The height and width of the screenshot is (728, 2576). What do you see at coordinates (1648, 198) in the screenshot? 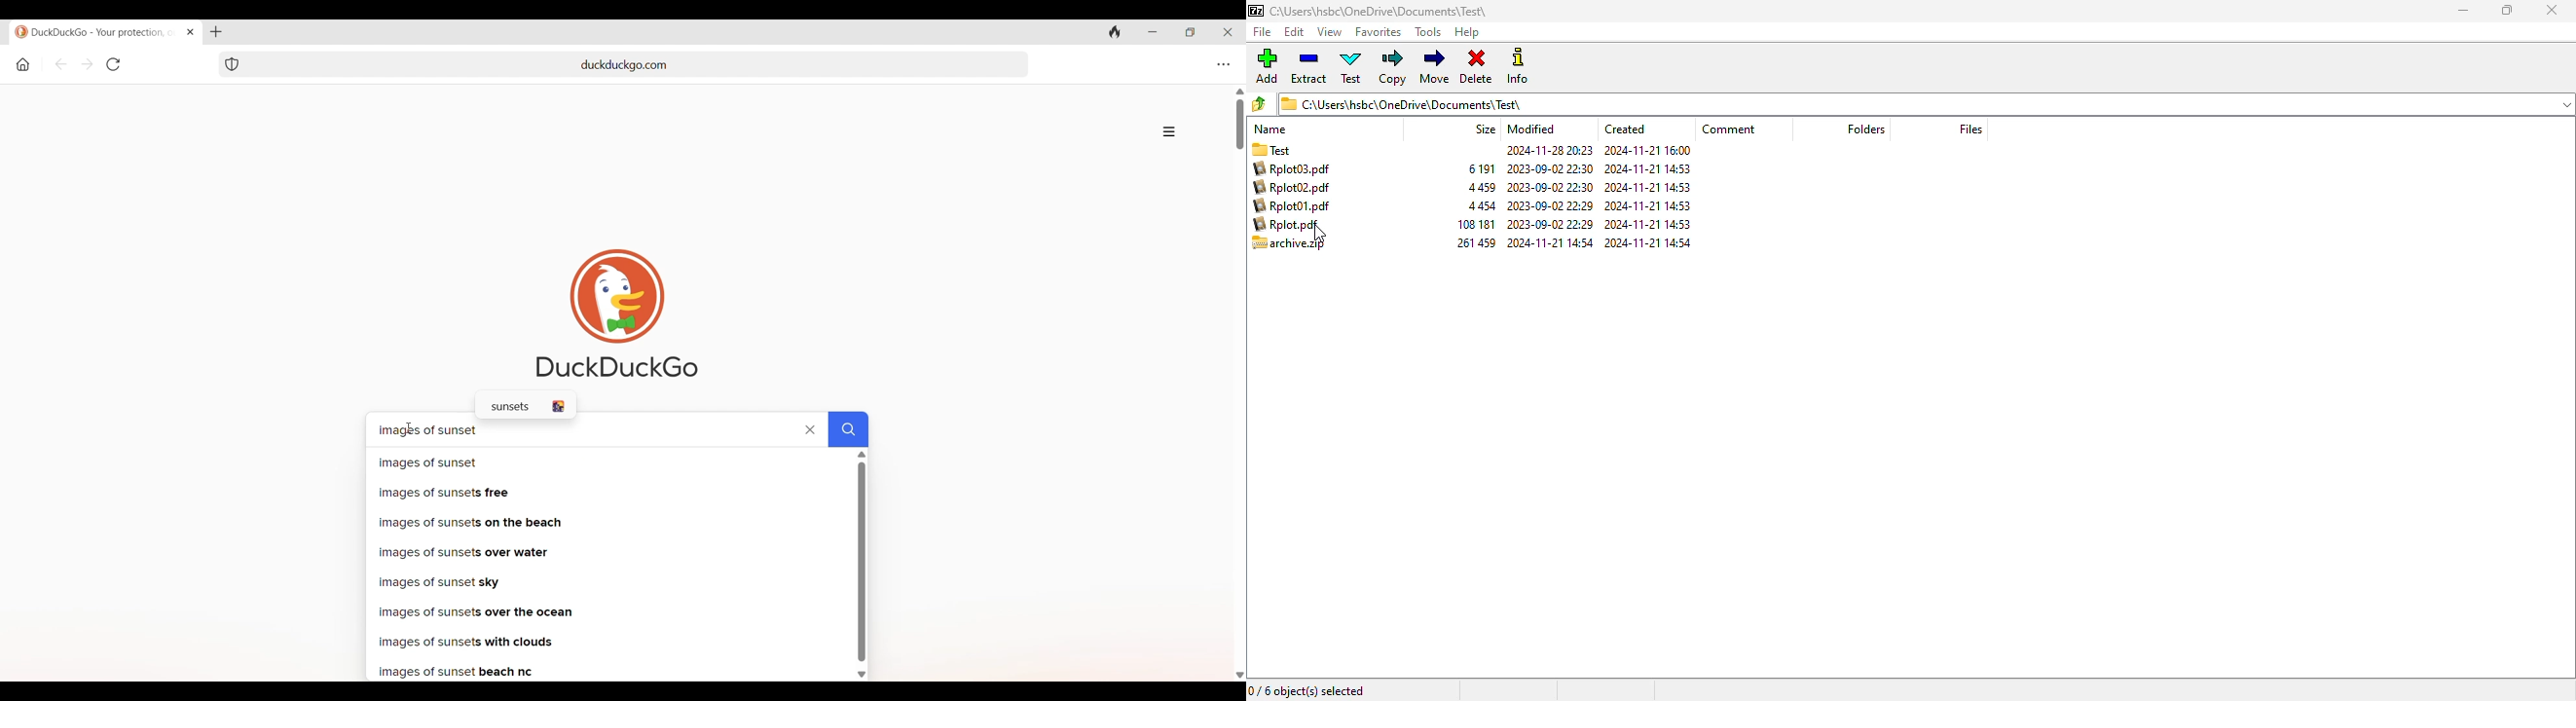
I see `created date and time` at bounding box center [1648, 198].